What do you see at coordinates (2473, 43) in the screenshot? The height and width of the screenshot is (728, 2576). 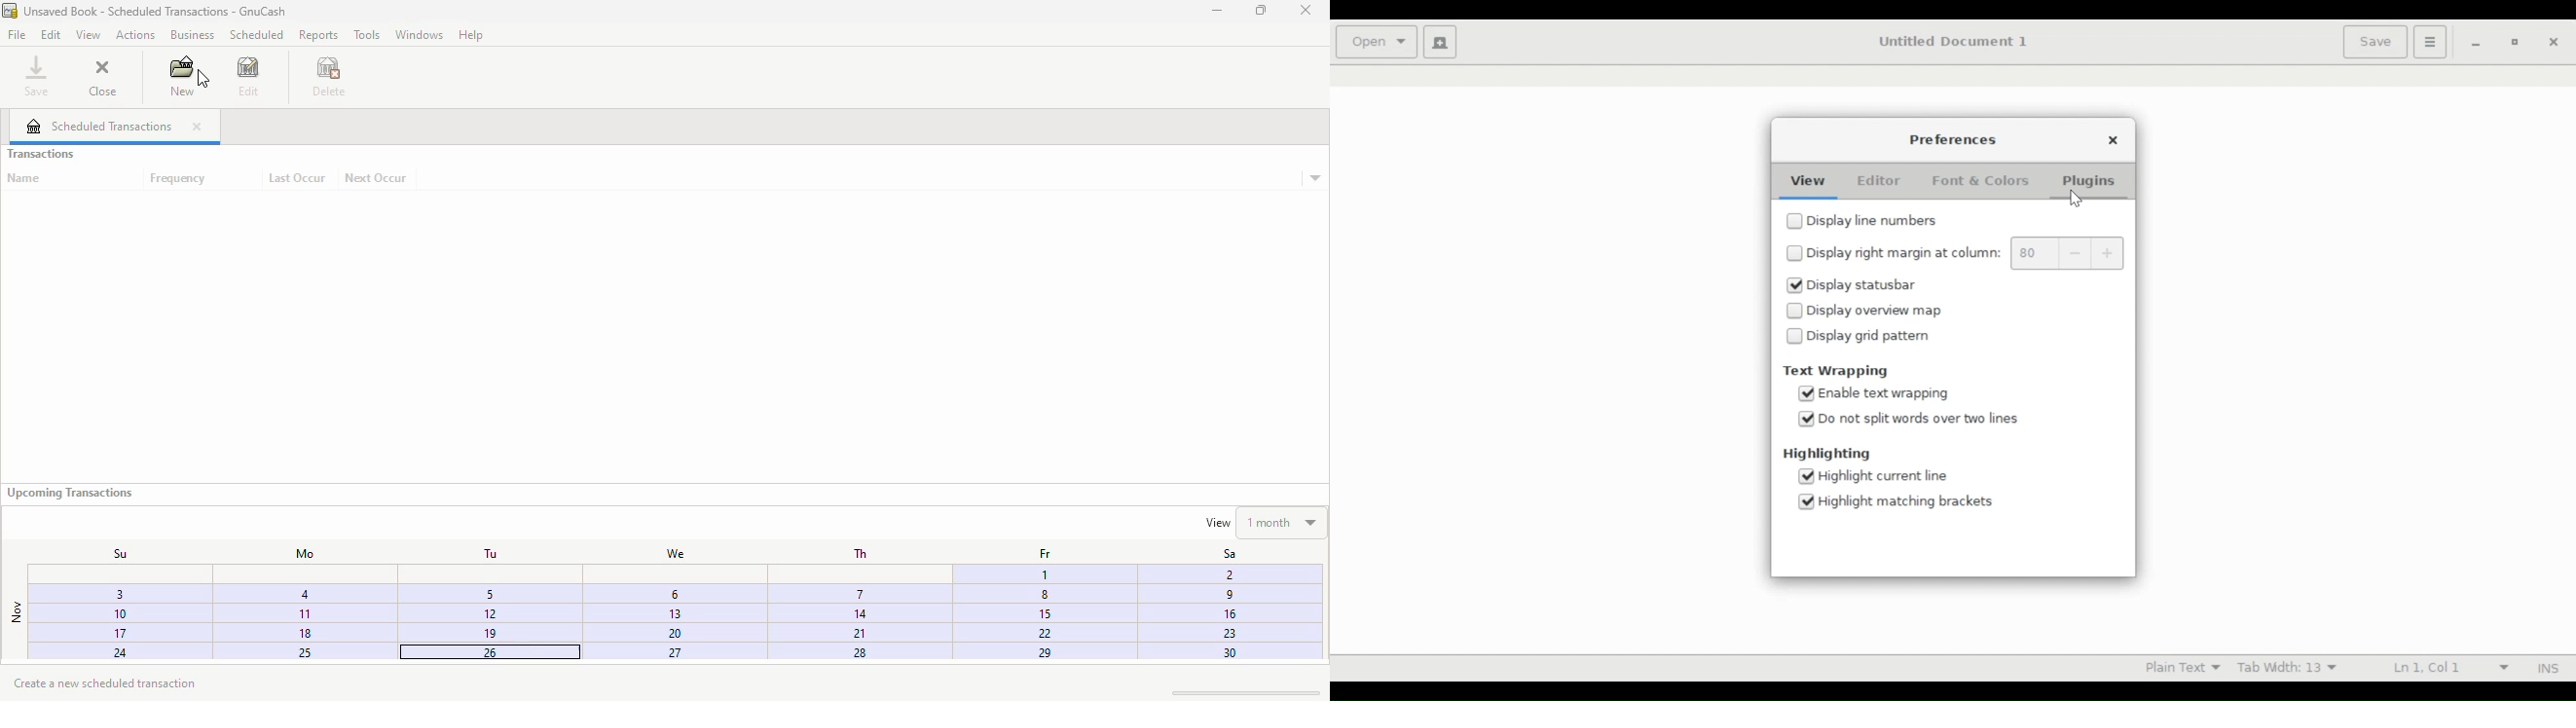 I see `minimize` at bounding box center [2473, 43].